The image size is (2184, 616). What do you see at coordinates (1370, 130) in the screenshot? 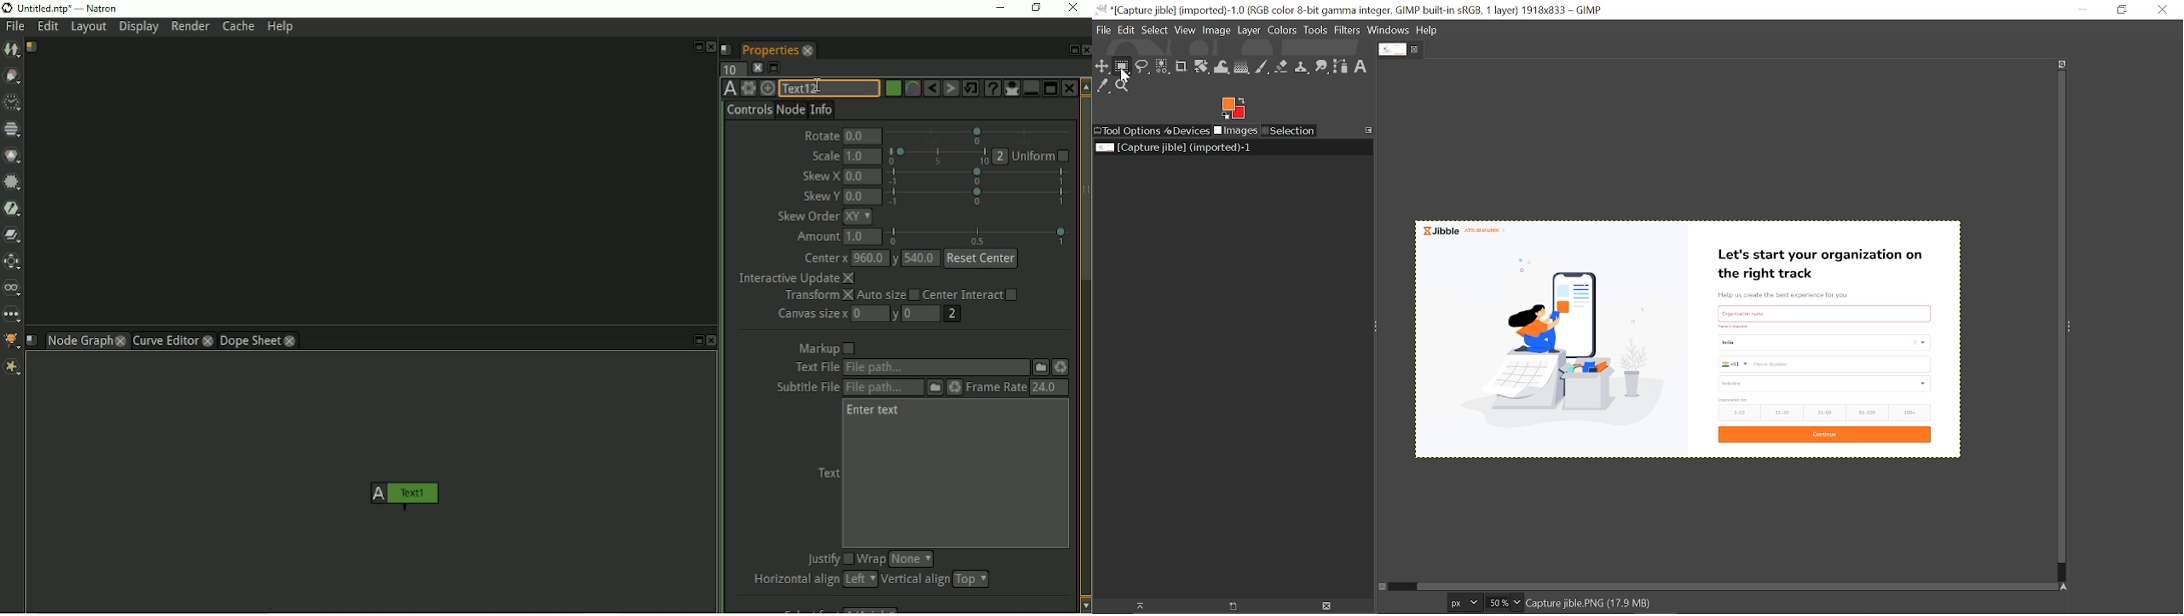
I see `Configure this tab` at bounding box center [1370, 130].